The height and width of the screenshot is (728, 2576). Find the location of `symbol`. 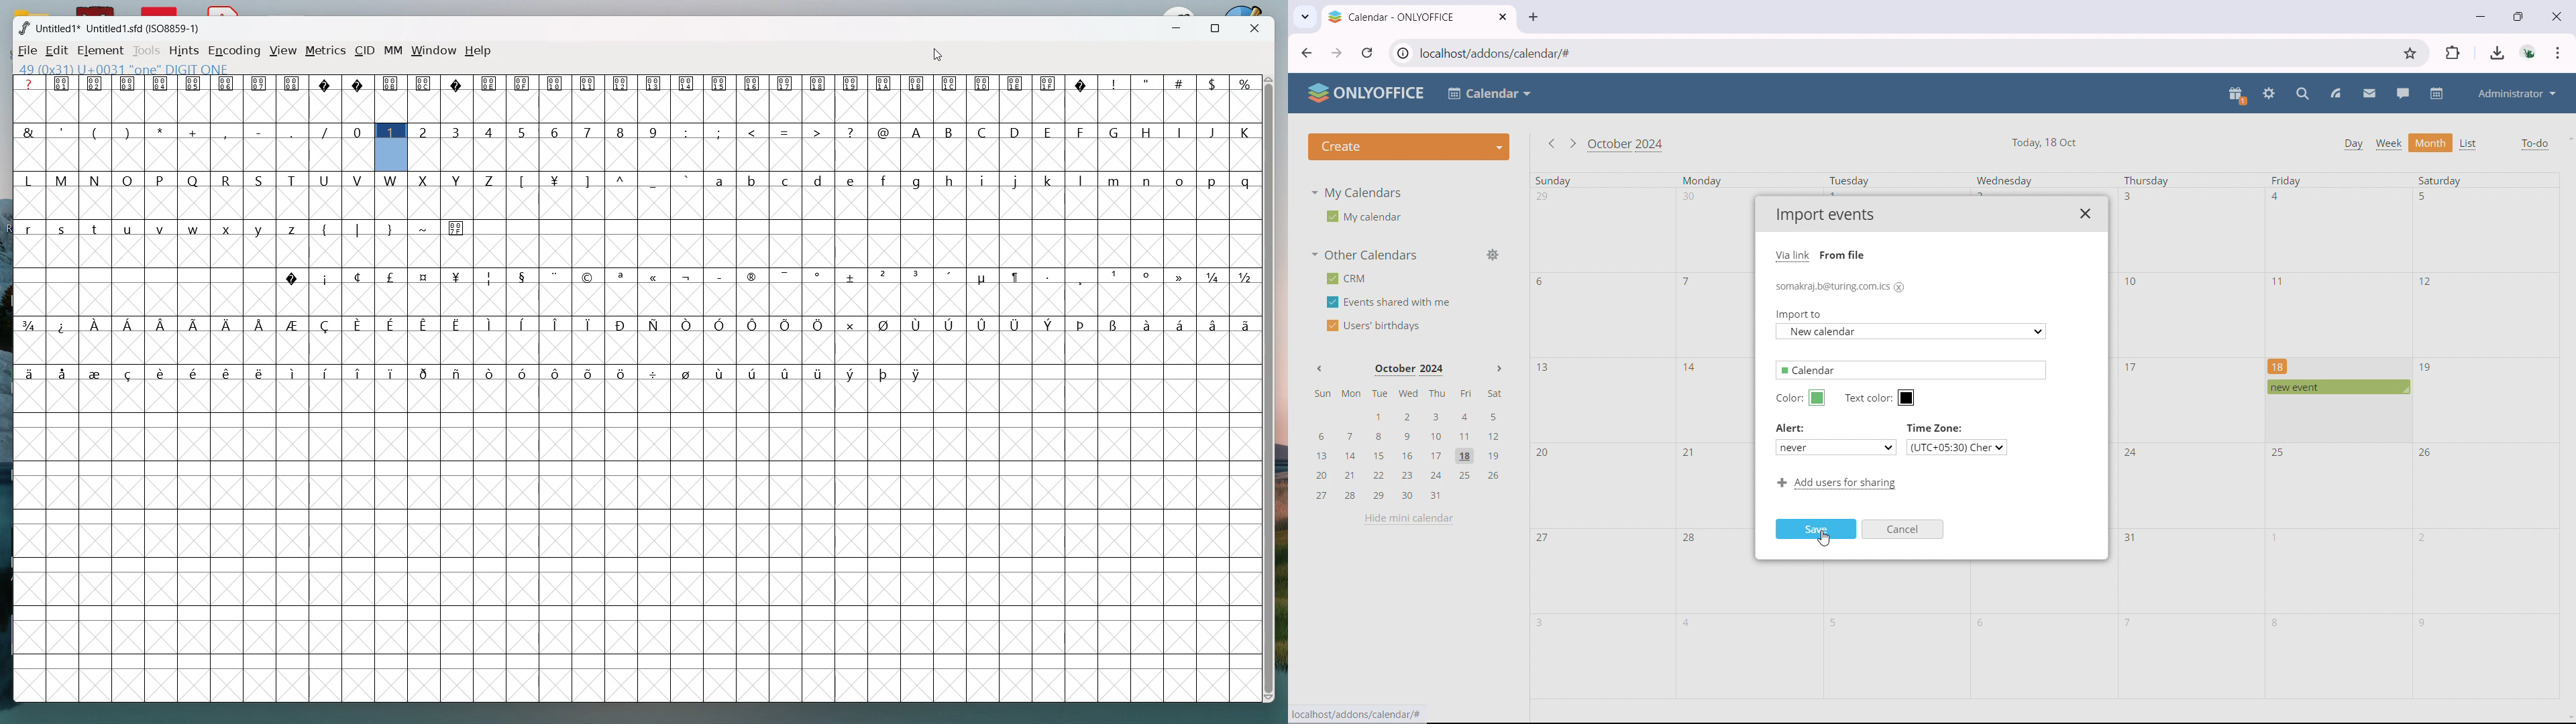

symbol is located at coordinates (1049, 277).